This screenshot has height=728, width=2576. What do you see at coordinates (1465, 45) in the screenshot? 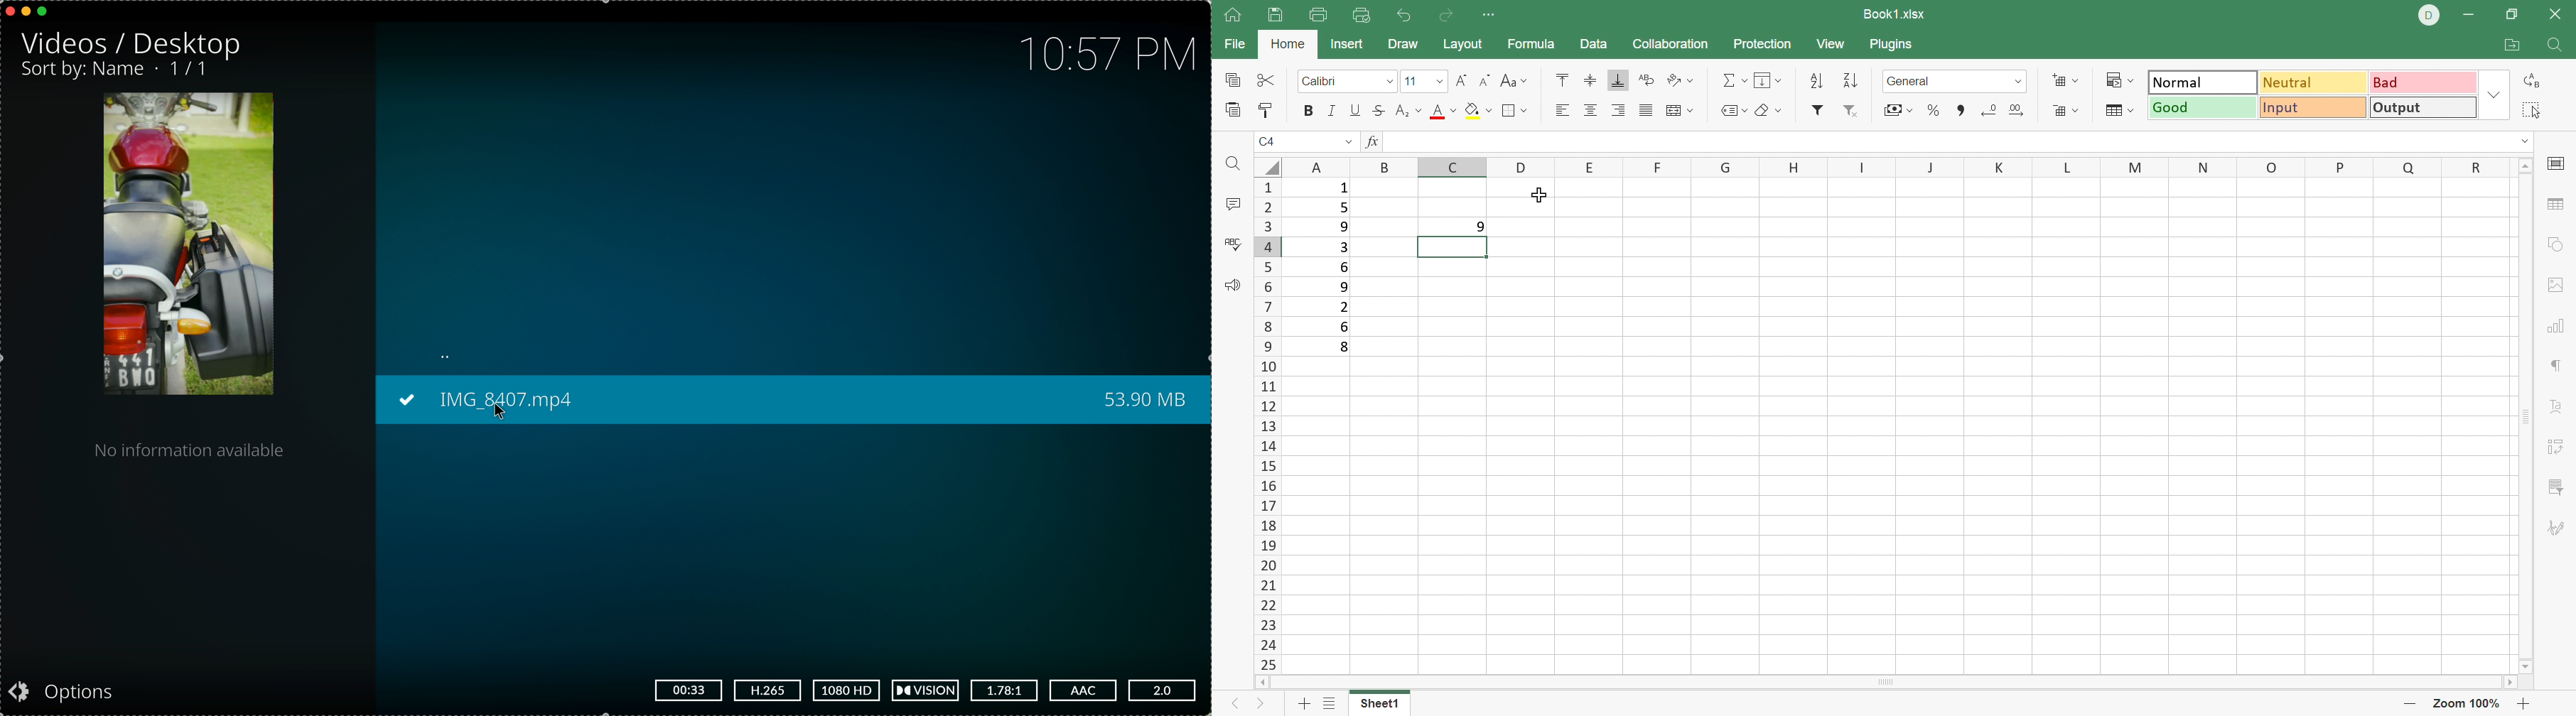
I see `Layout` at bounding box center [1465, 45].